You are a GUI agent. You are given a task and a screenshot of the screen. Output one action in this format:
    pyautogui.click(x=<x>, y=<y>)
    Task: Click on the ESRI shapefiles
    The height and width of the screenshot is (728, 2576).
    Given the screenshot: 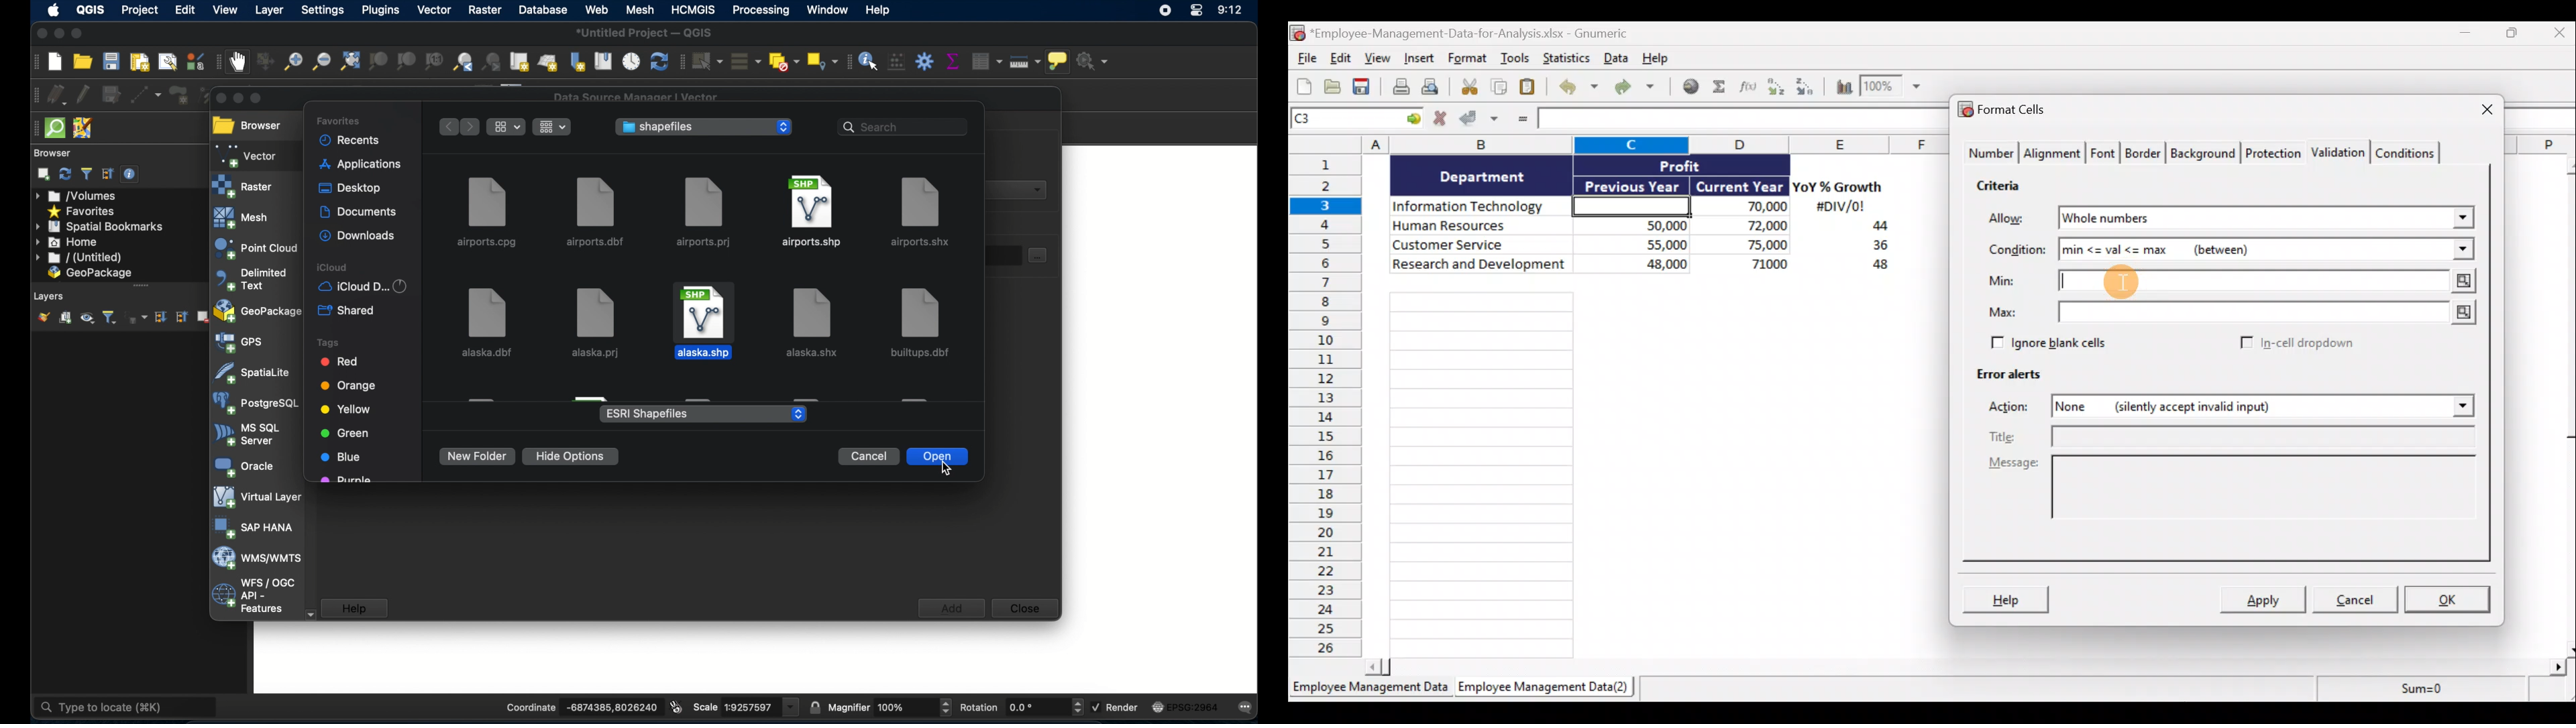 What is the action you would take?
    pyautogui.click(x=647, y=414)
    